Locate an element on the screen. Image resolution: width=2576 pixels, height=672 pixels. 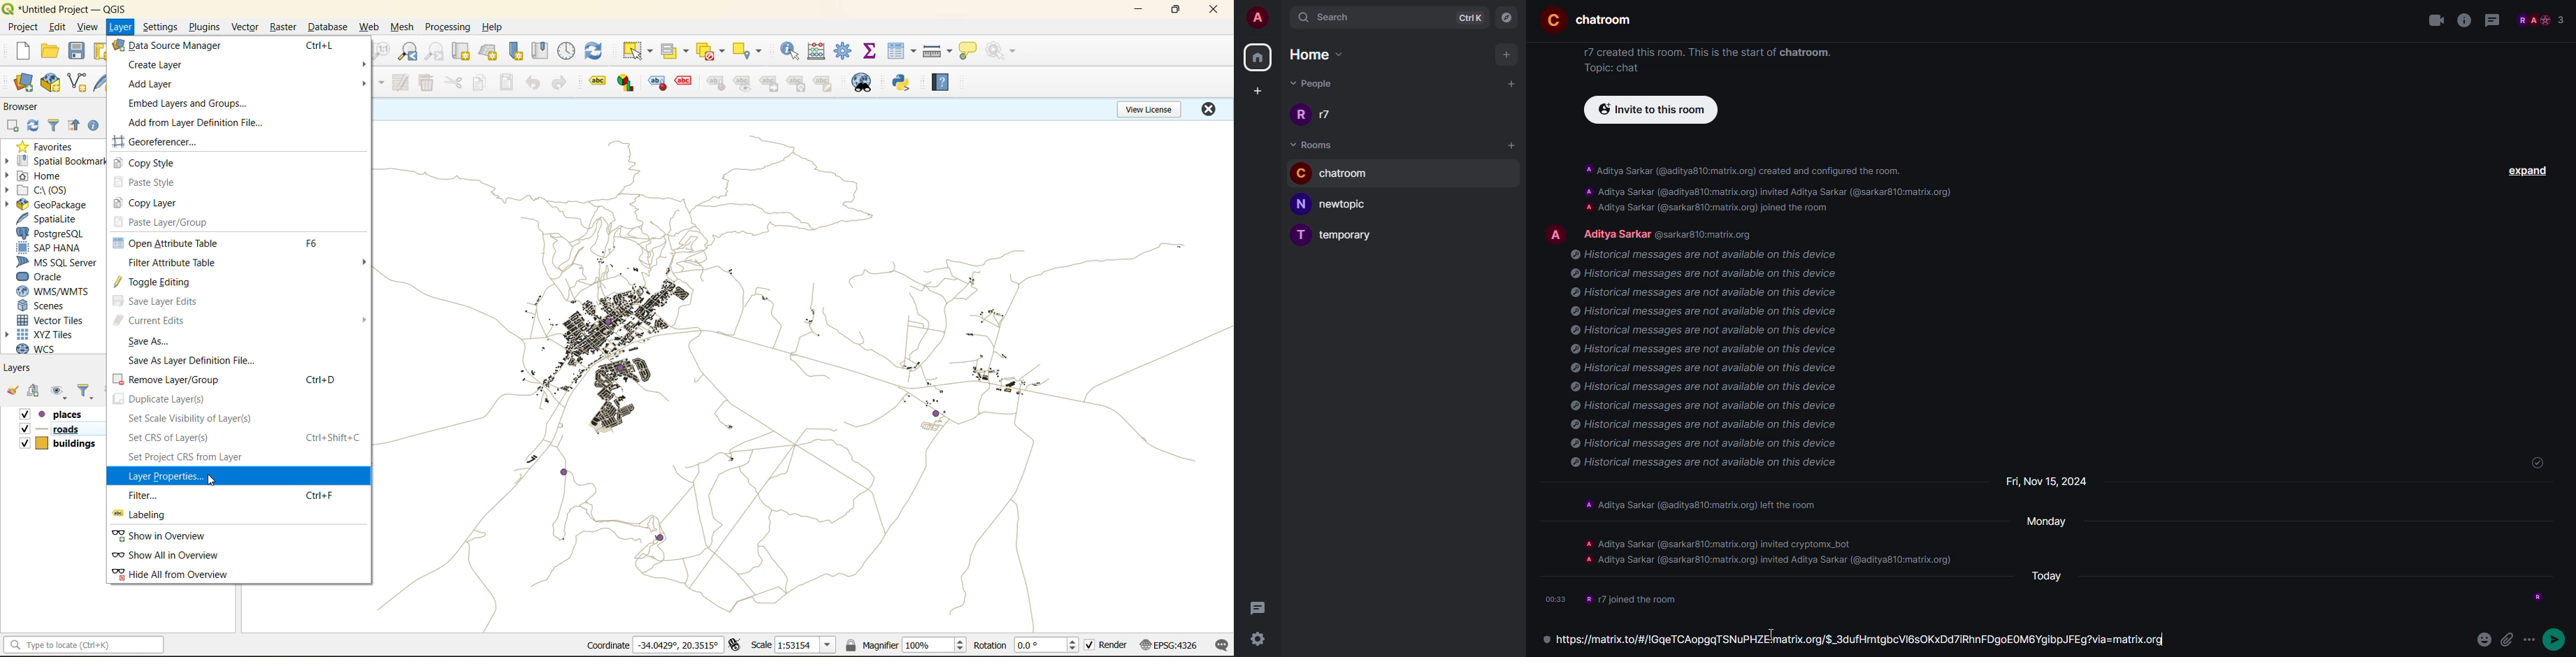
python is located at coordinates (901, 83).